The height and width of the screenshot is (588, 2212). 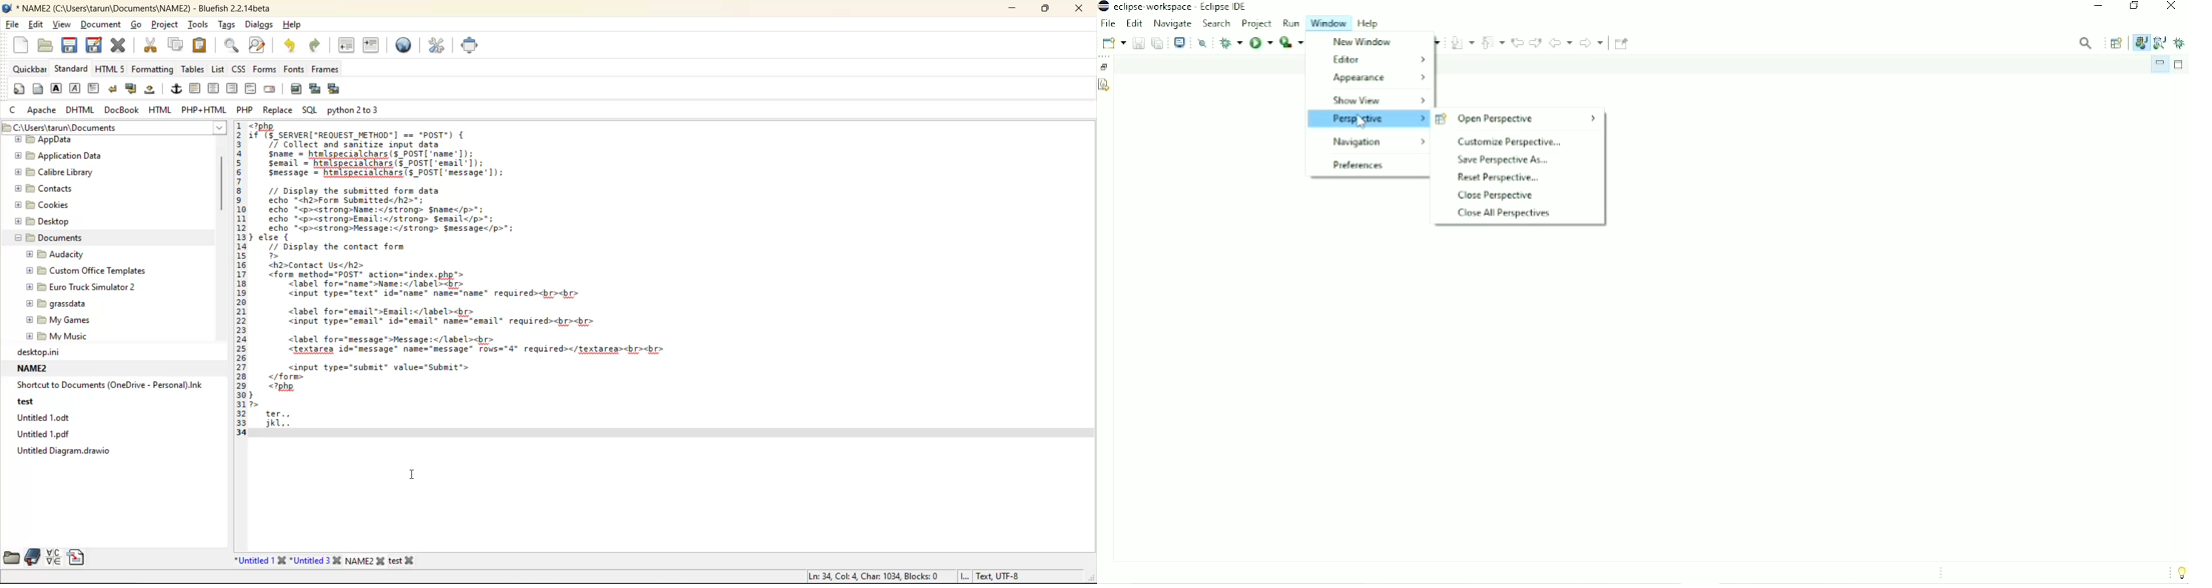 I want to click on Documents, so click(x=46, y=239).